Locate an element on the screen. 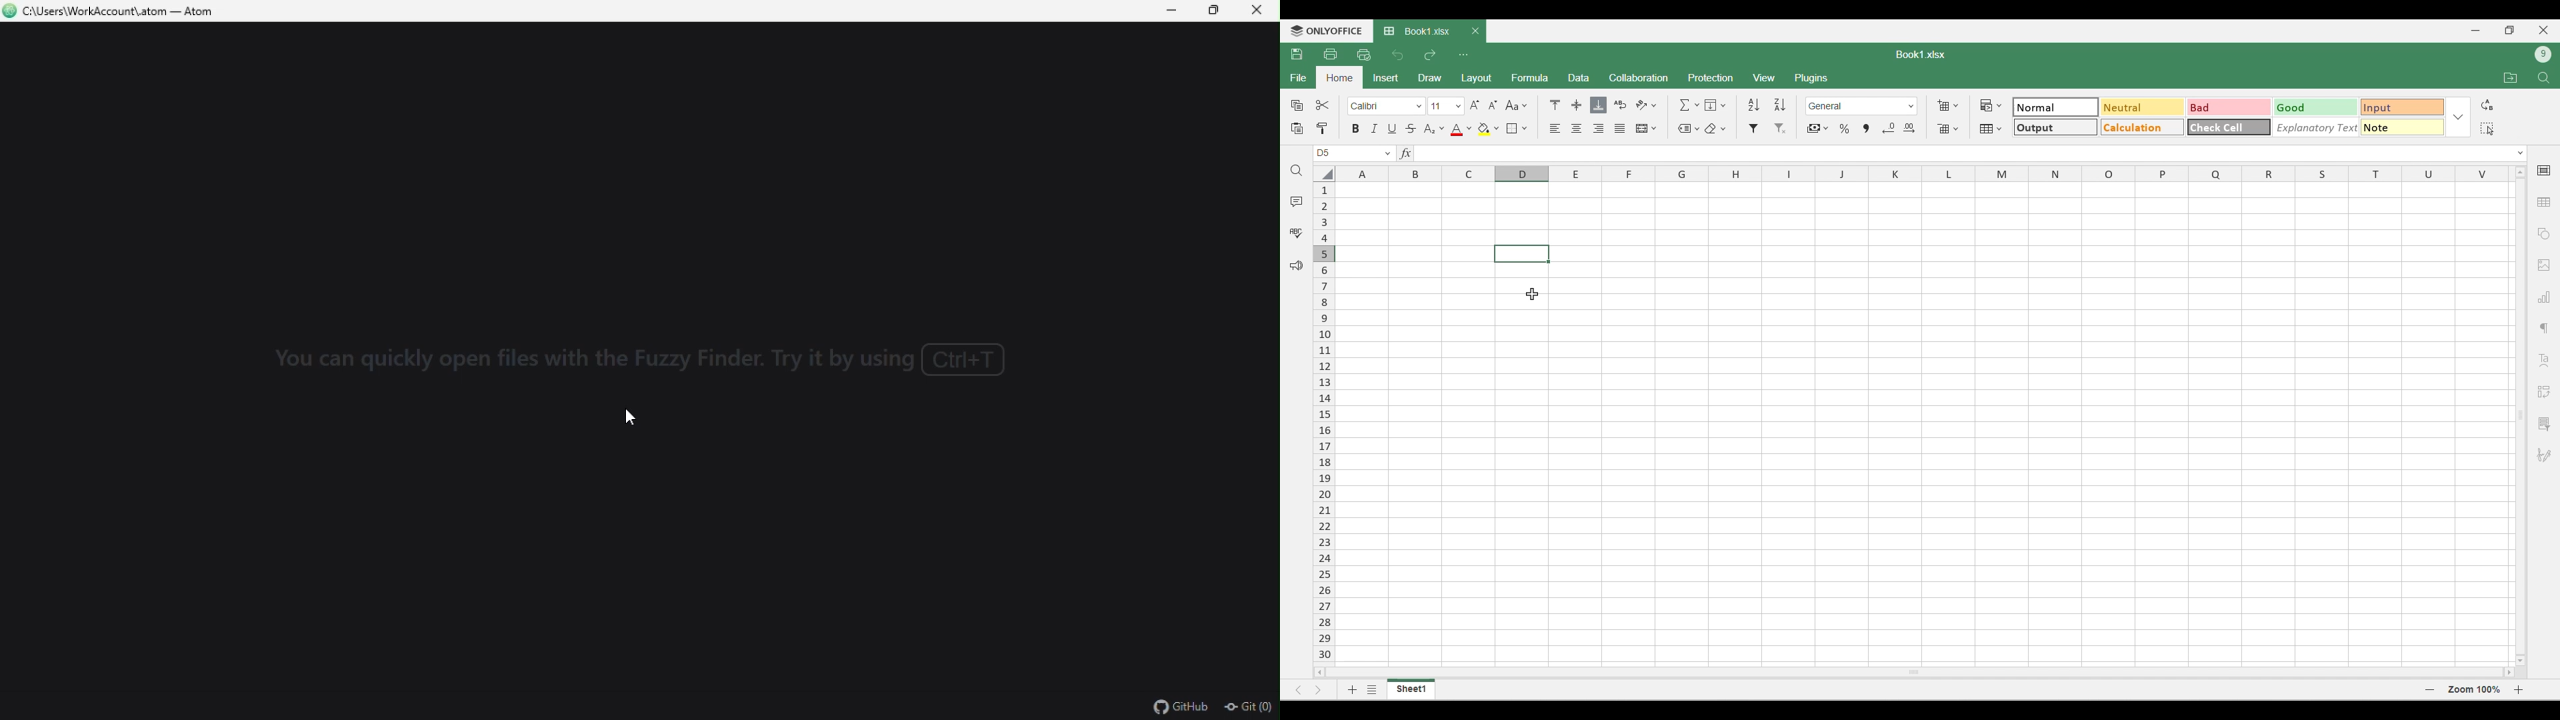 The width and height of the screenshot is (2576, 728). Comma style is located at coordinates (1866, 129).